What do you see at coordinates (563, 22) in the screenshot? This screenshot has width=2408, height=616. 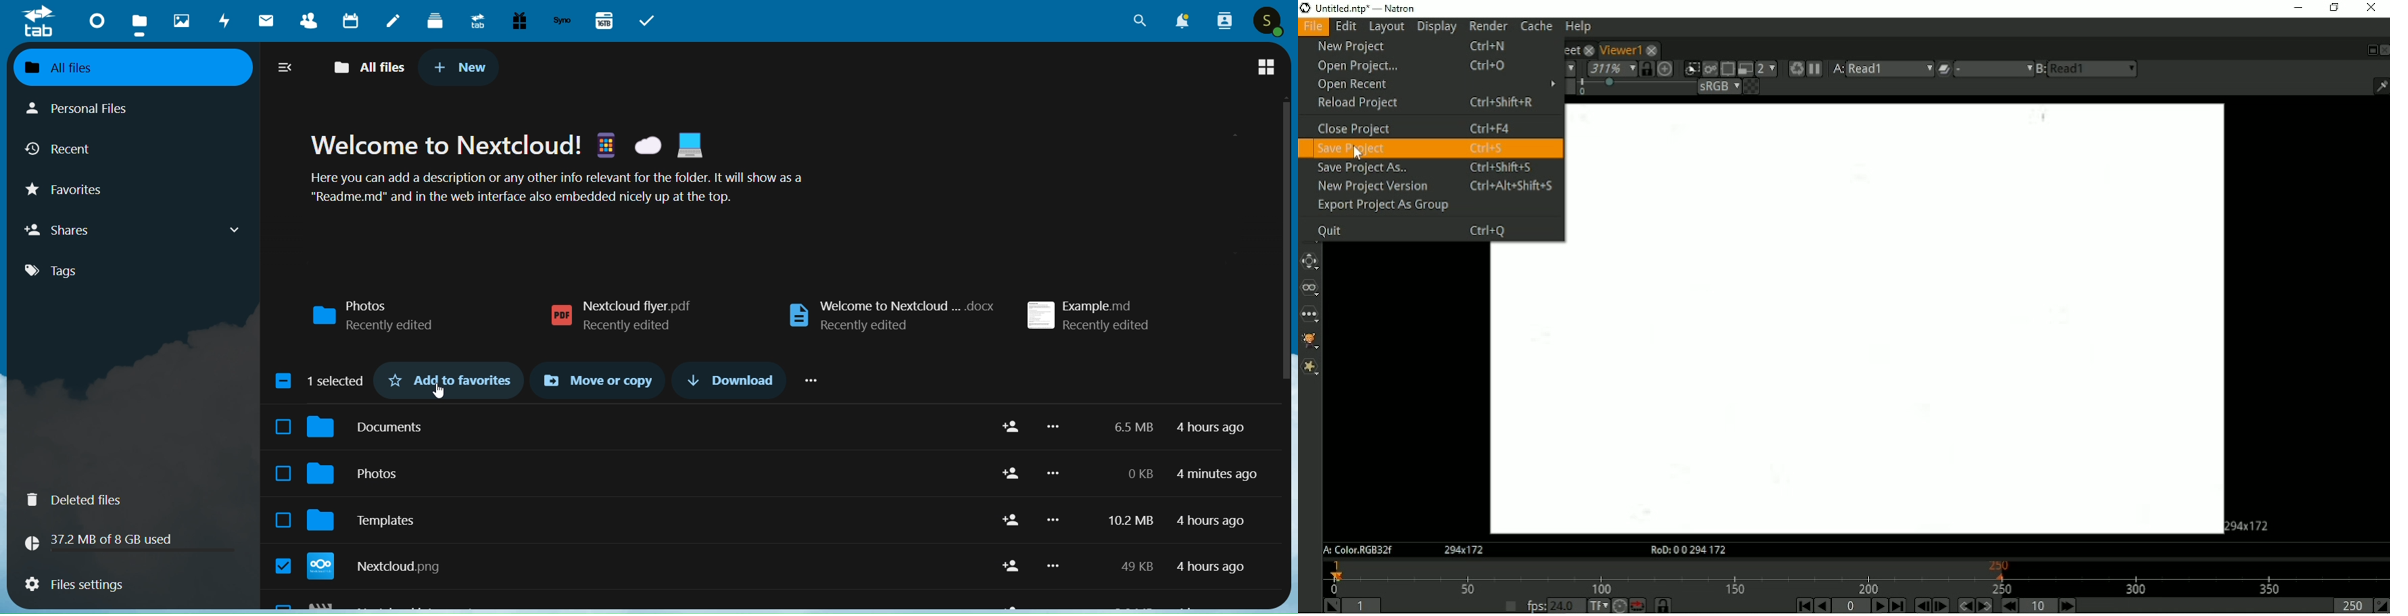 I see `synology` at bounding box center [563, 22].